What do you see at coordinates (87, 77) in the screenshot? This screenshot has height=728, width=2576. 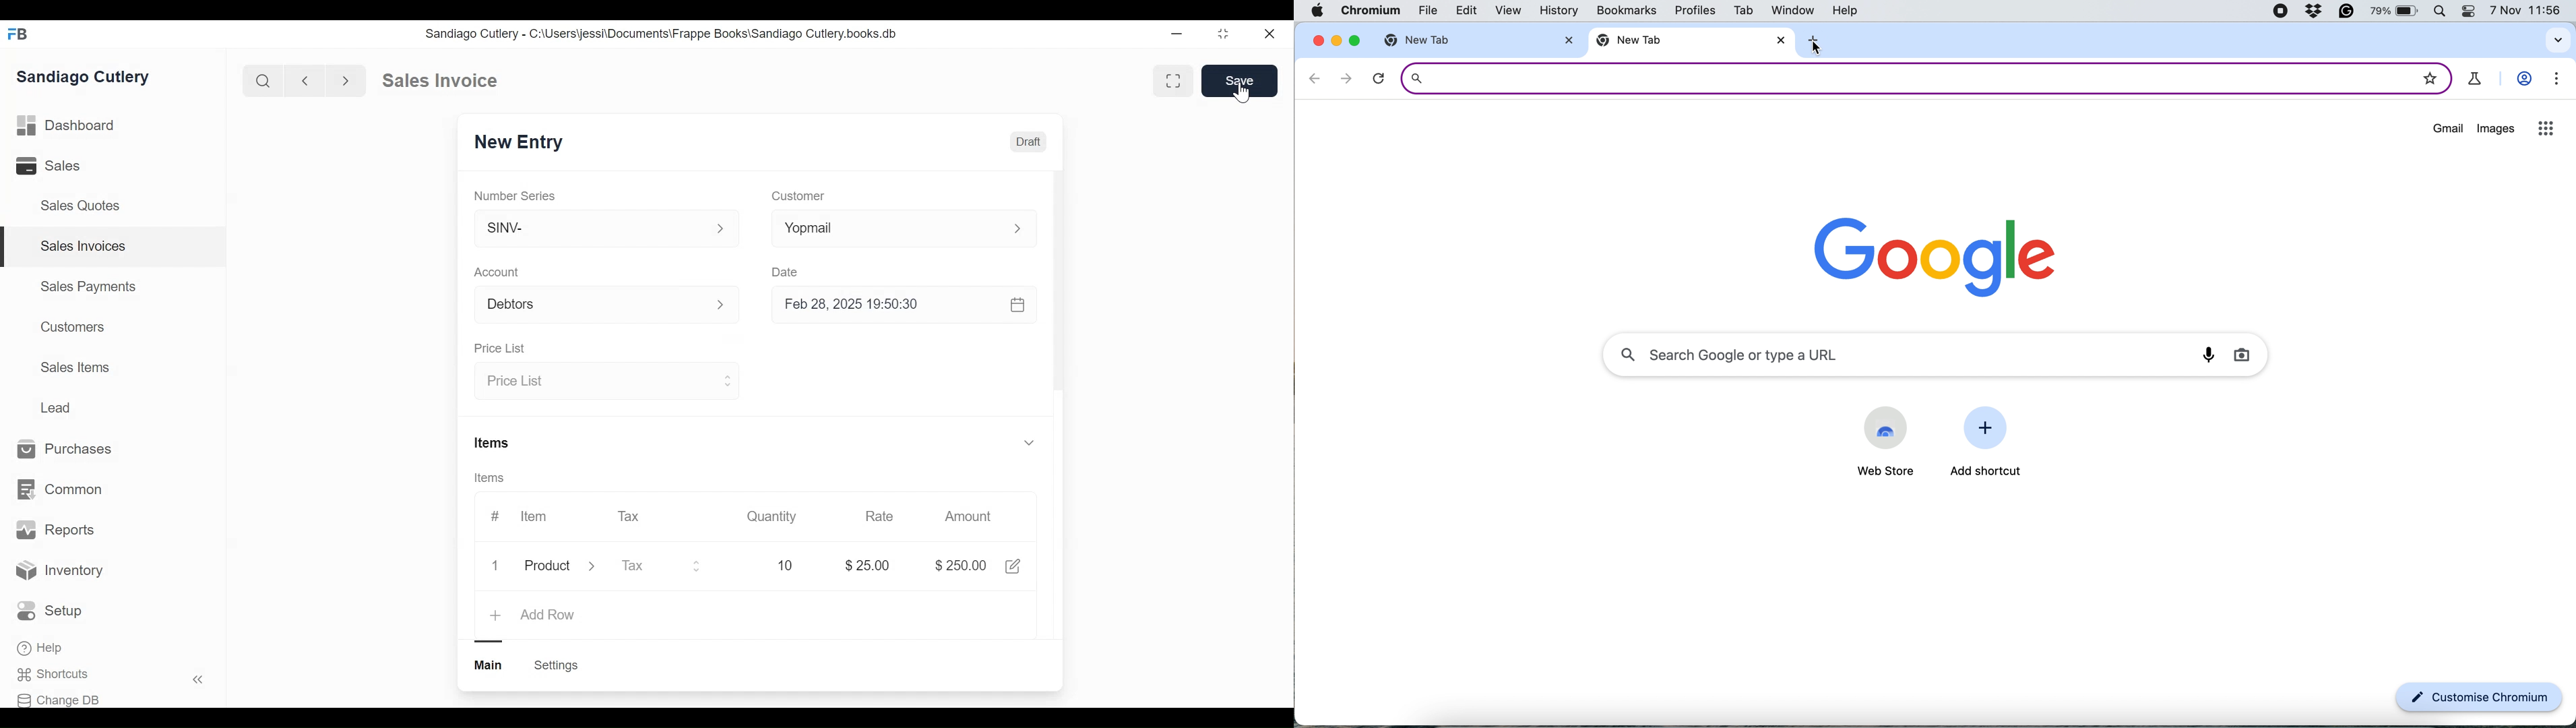 I see `Sandiago Cutlery` at bounding box center [87, 77].